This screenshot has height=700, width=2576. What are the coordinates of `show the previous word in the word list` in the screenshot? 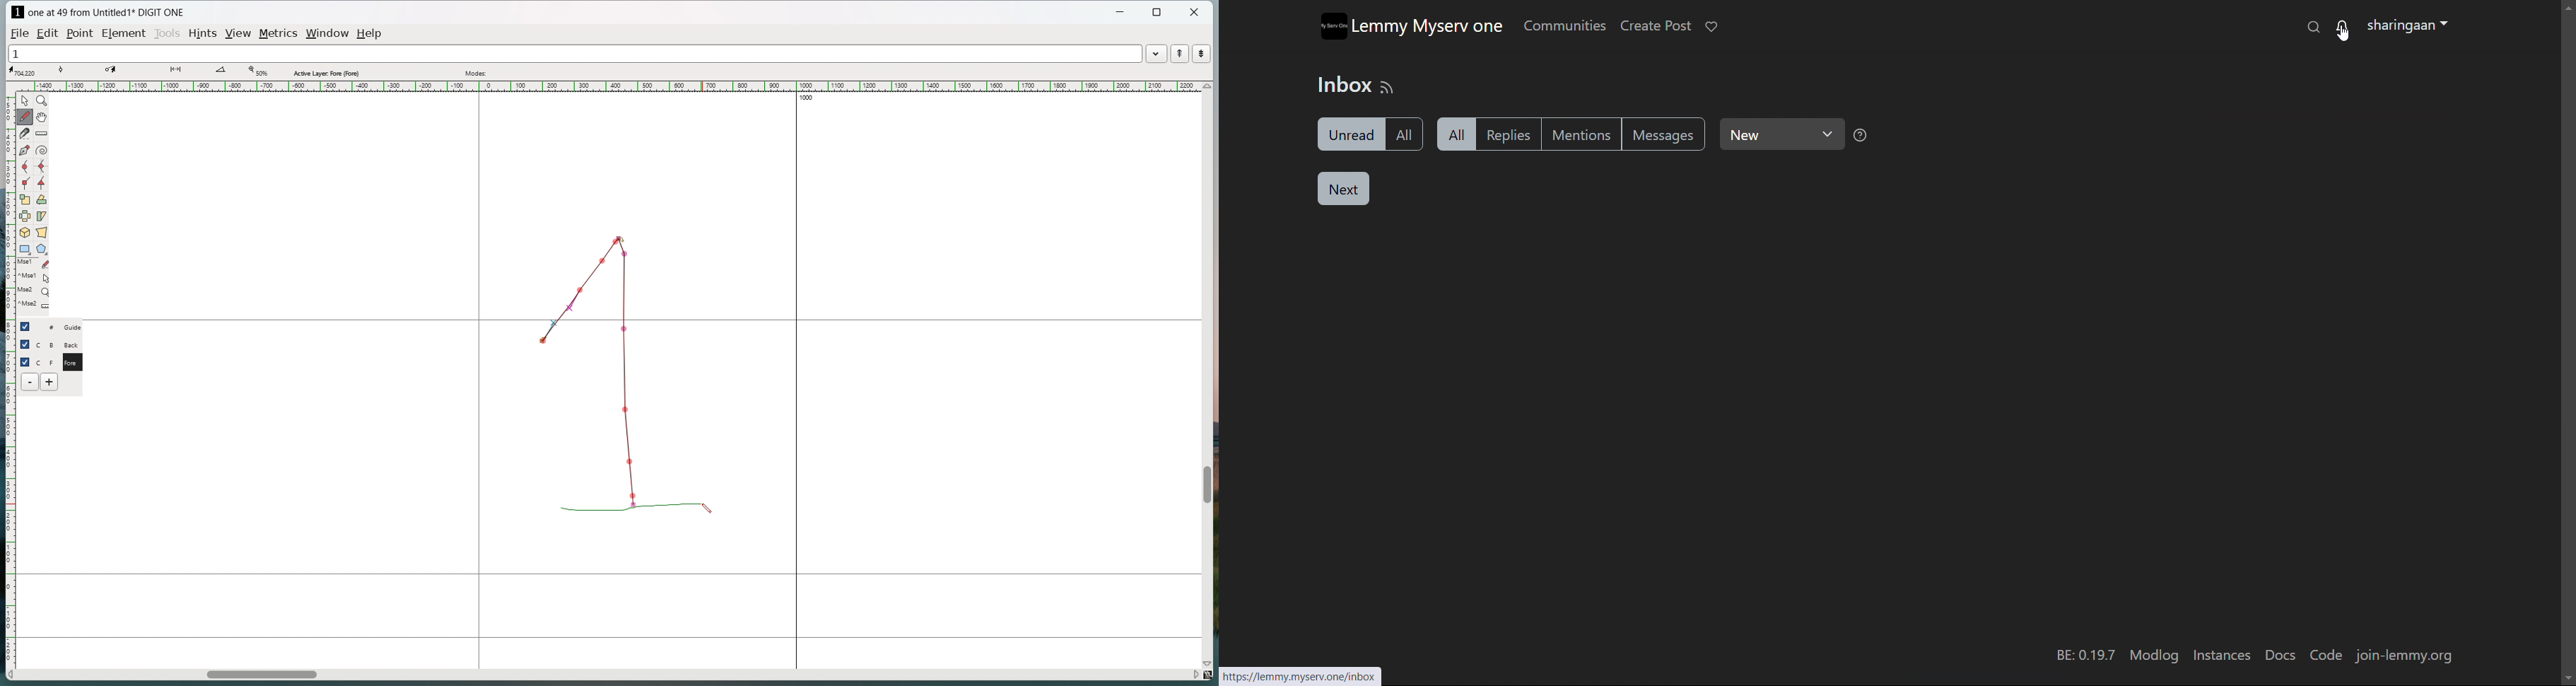 It's located at (1180, 53).